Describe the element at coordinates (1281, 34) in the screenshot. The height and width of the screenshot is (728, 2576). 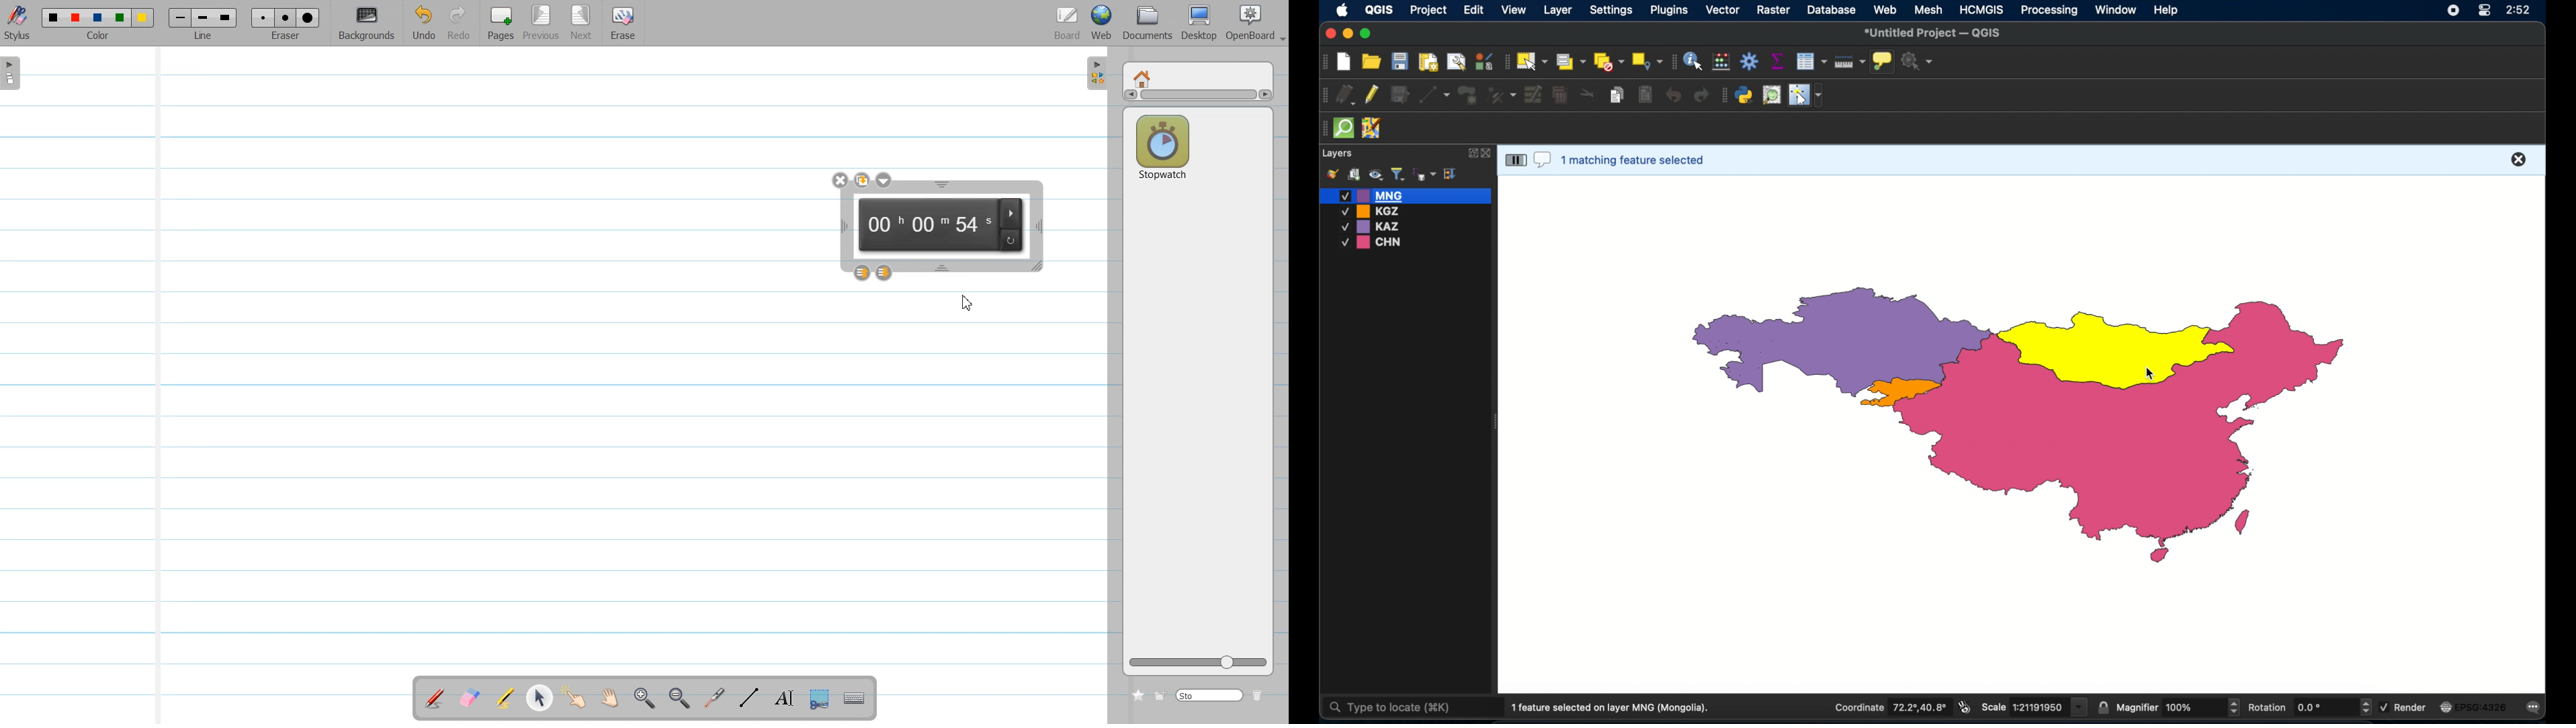
I see `Drop down box` at that location.